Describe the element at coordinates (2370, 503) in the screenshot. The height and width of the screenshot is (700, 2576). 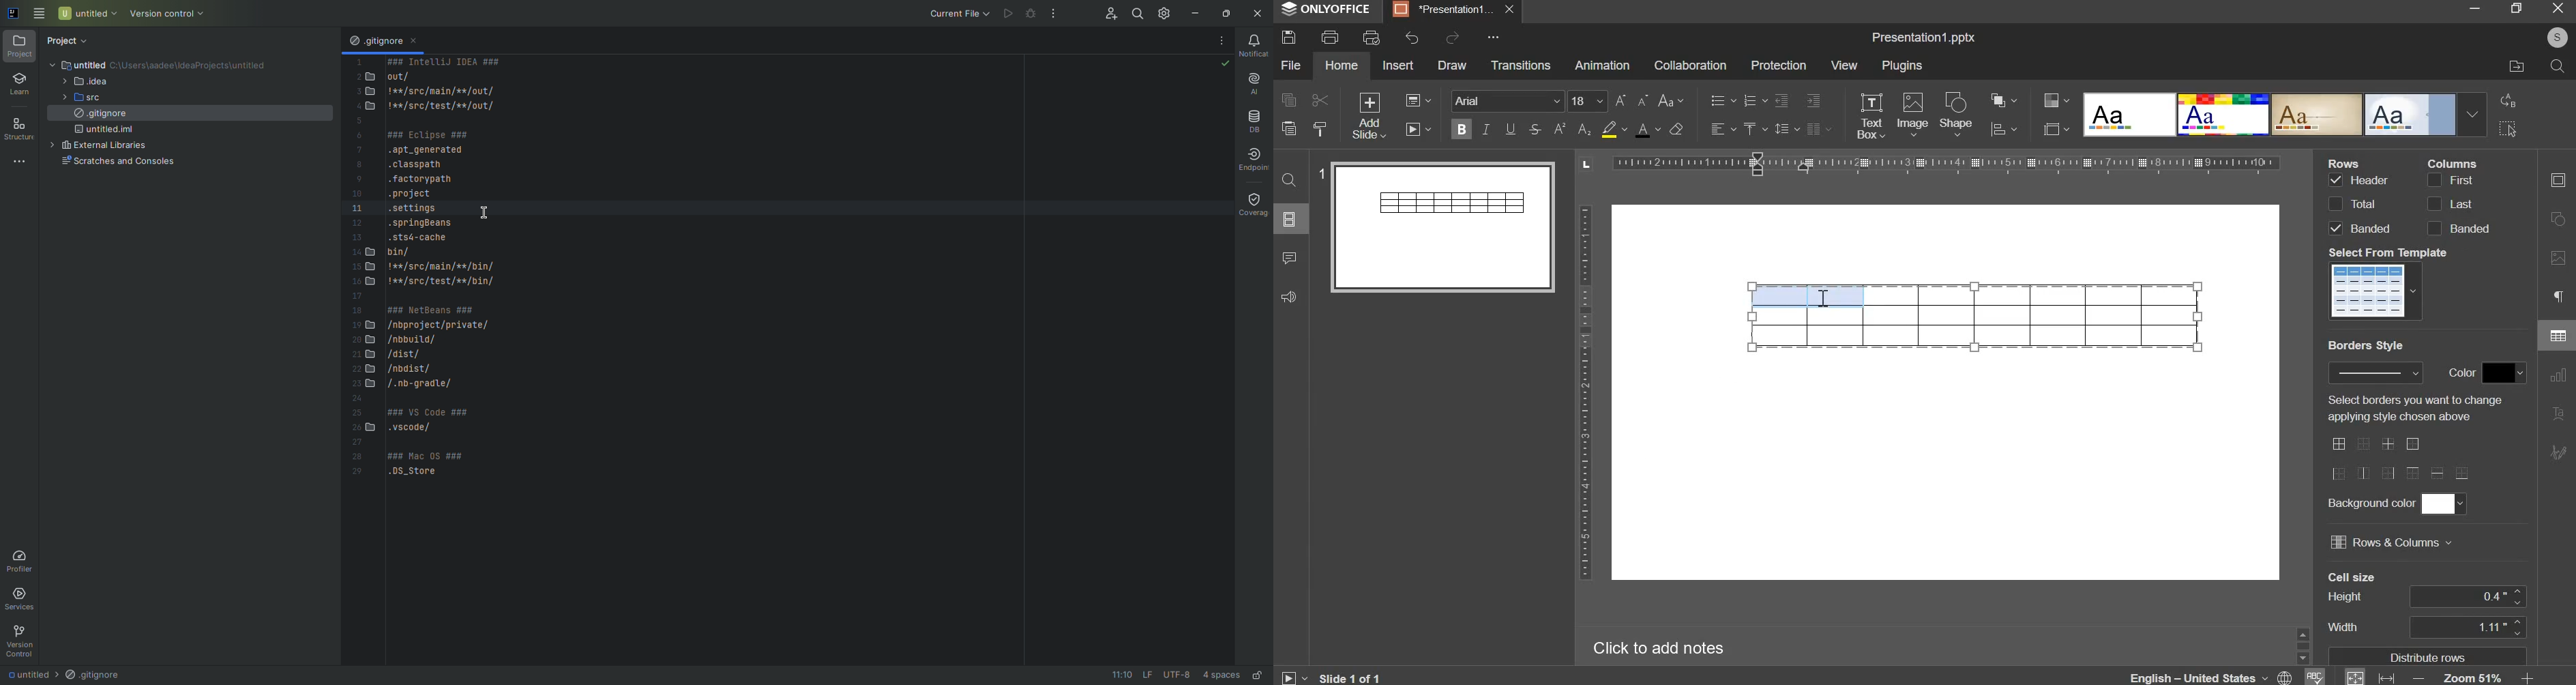
I see `Background color` at that location.